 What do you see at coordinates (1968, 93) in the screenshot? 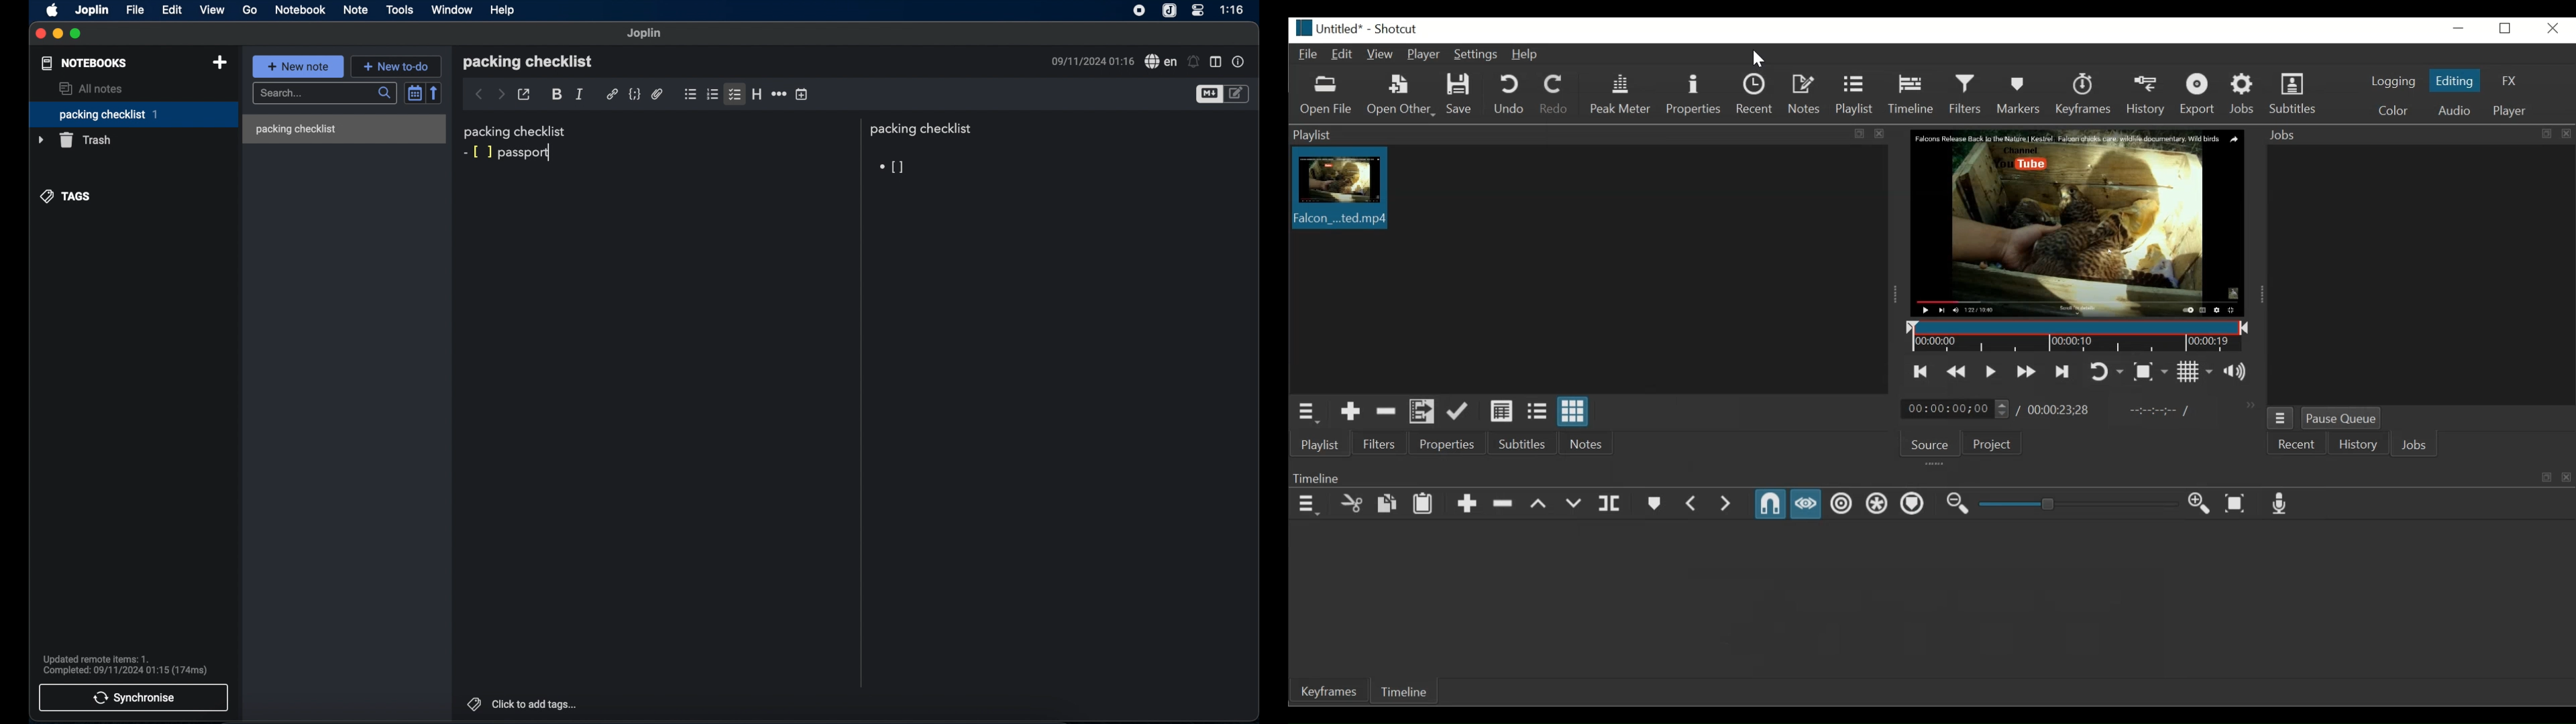
I see `Filters` at bounding box center [1968, 93].